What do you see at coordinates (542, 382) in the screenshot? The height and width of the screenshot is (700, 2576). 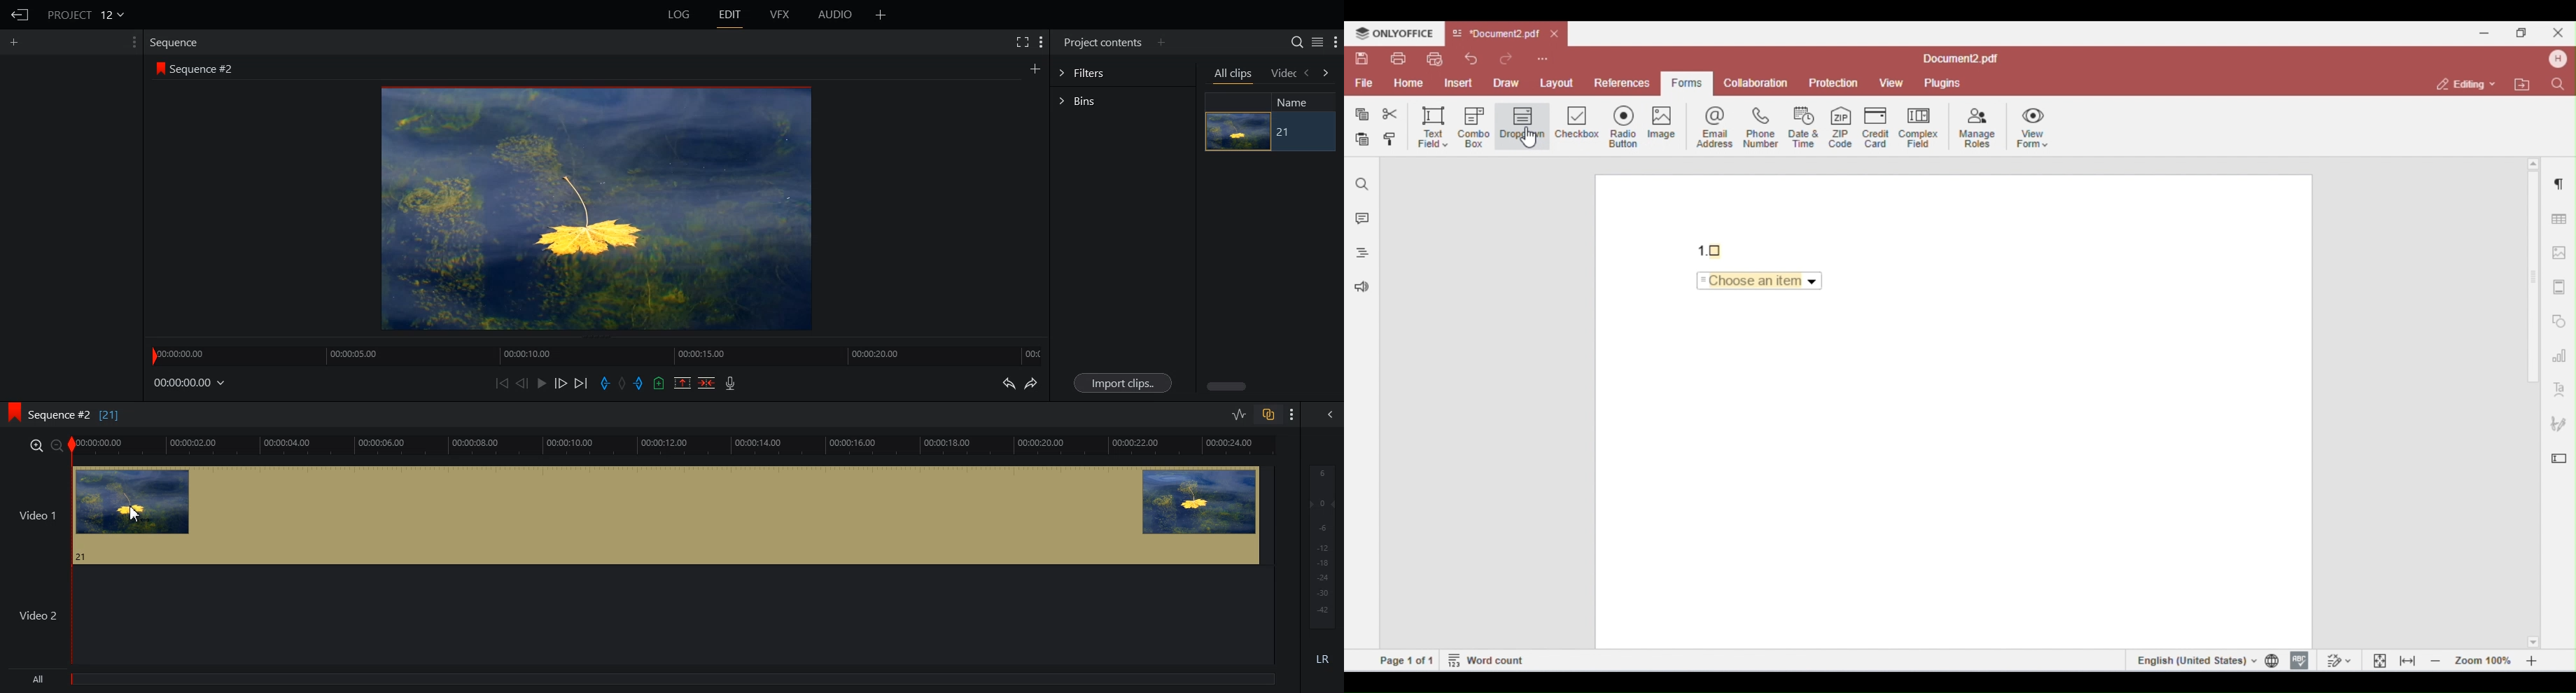 I see `Play` at bounding box center [542, 382].